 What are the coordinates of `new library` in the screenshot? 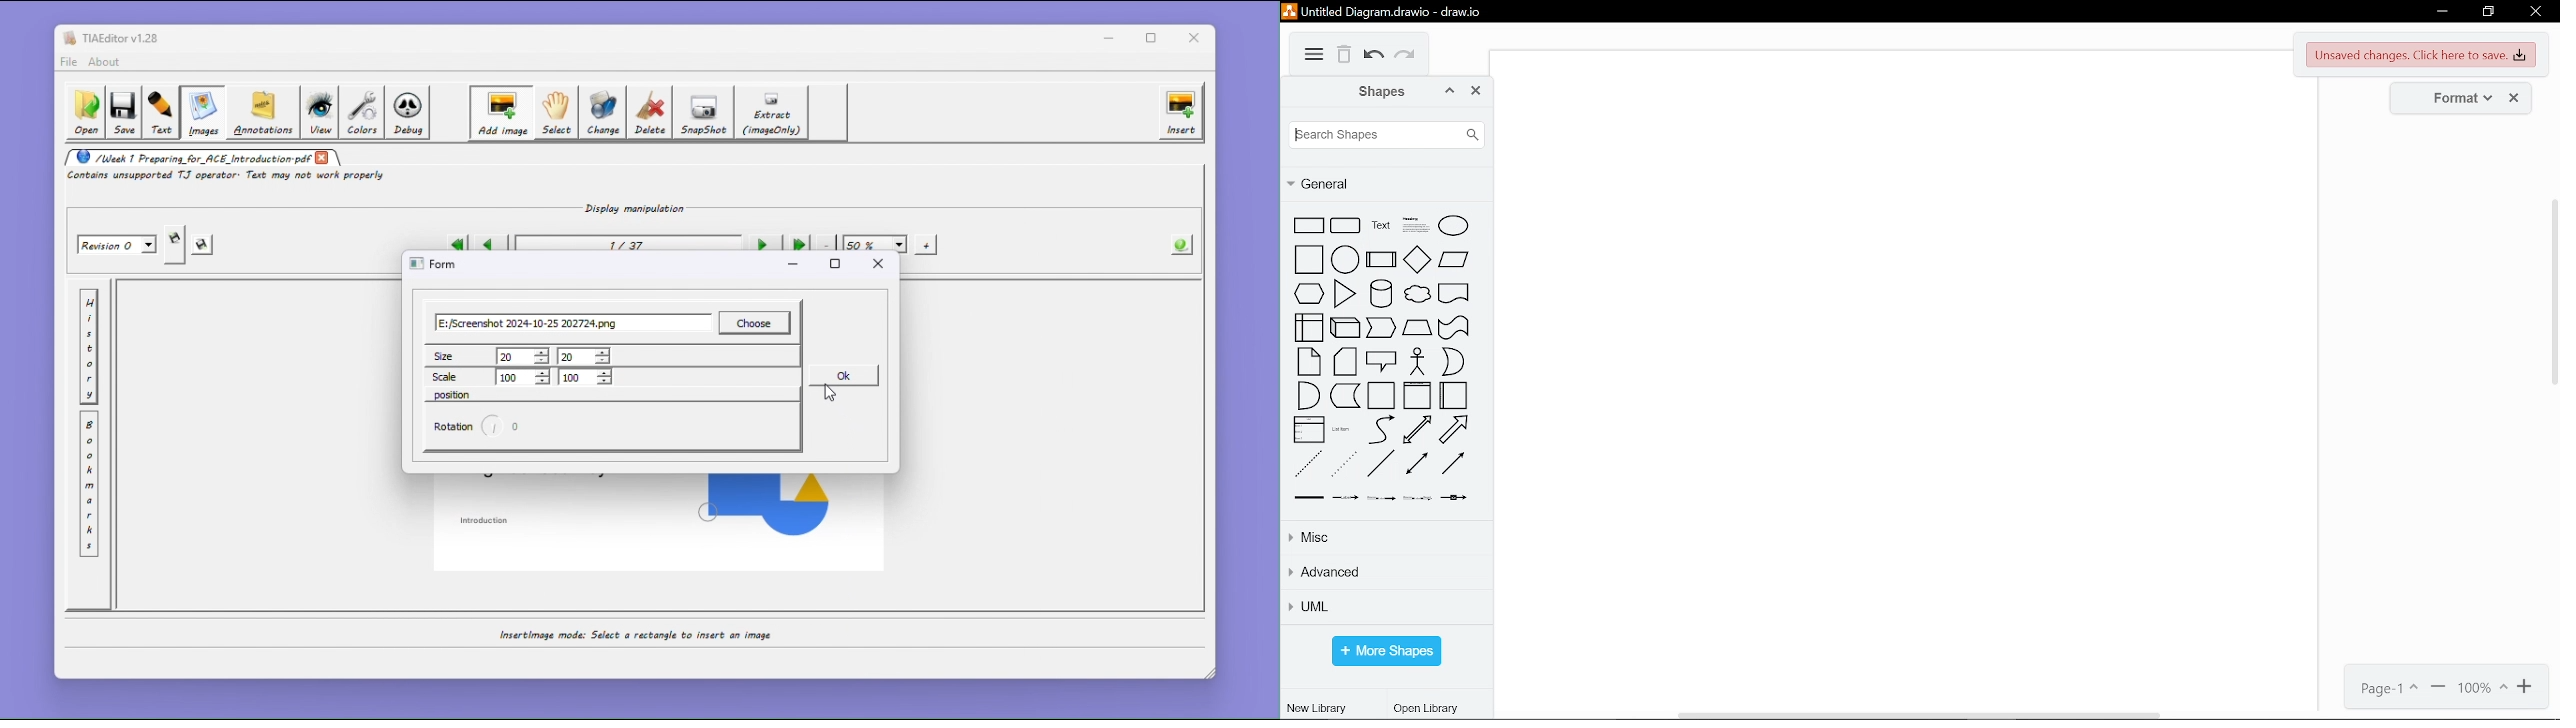 It's located at (1316, 707).